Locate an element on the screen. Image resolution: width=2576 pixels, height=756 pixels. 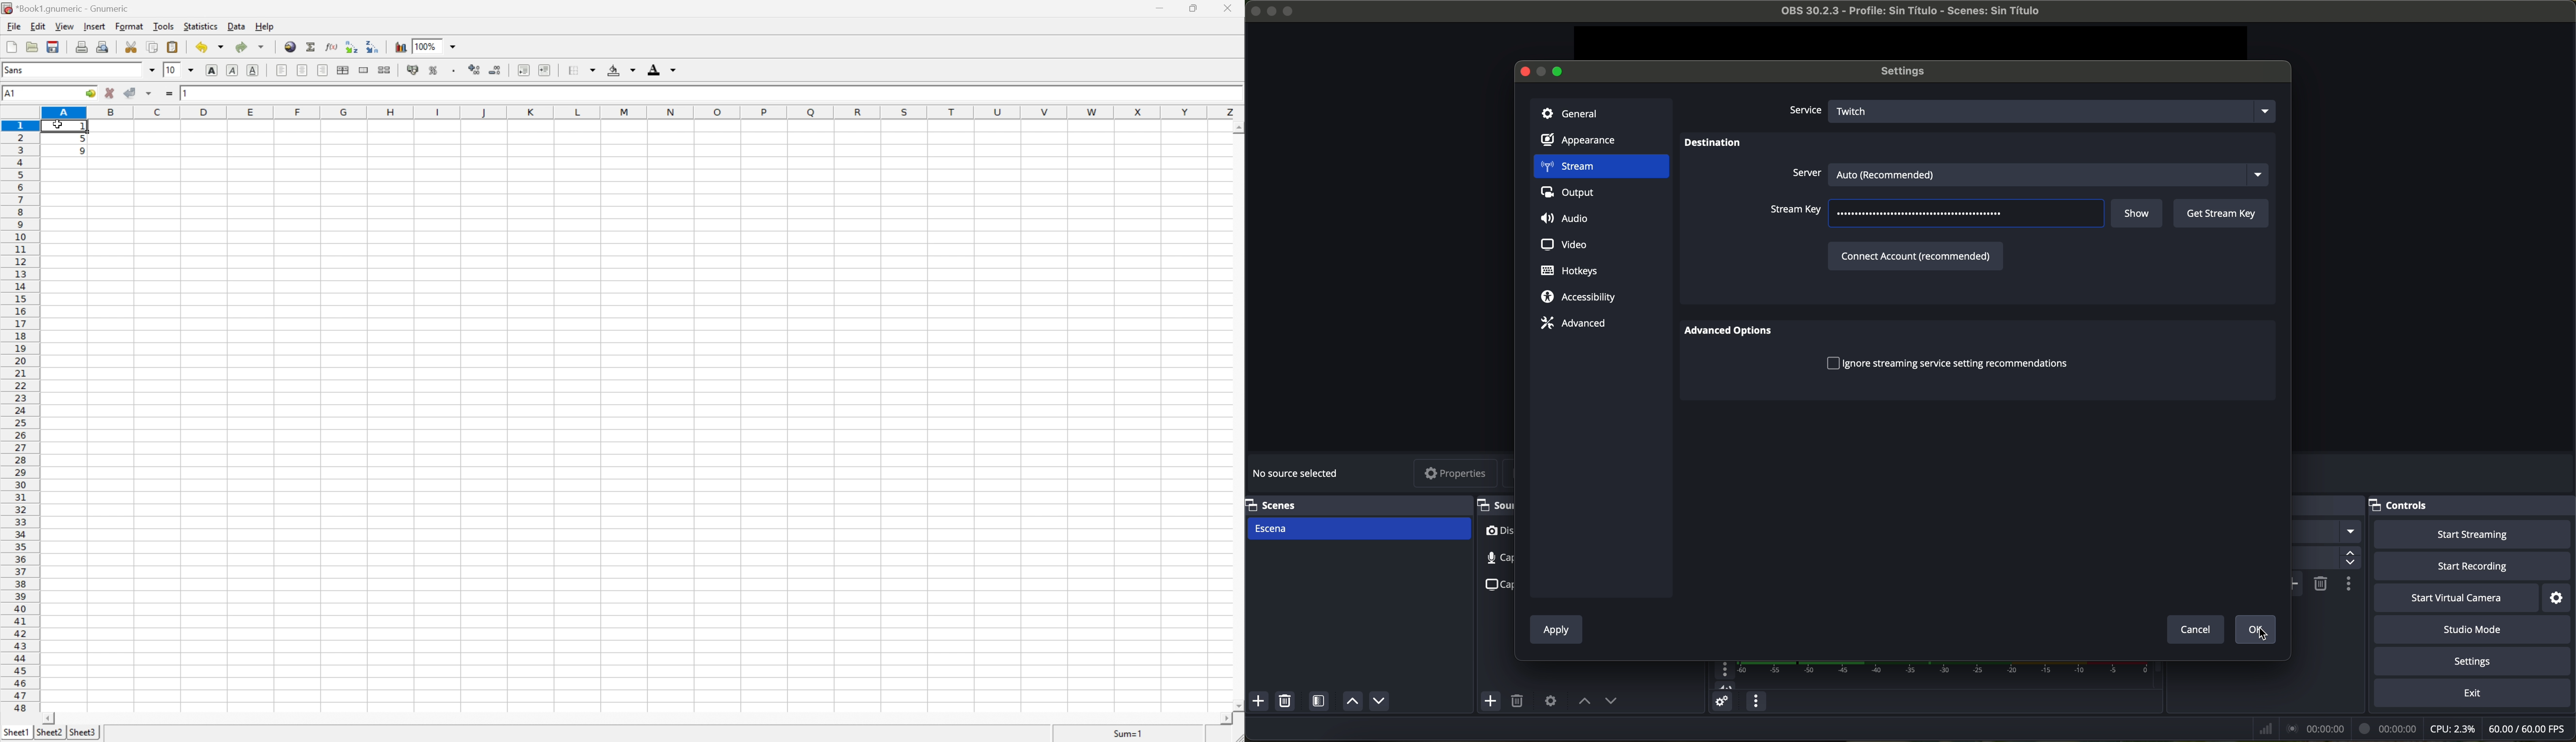
align left is located at coordinates (282, 70).